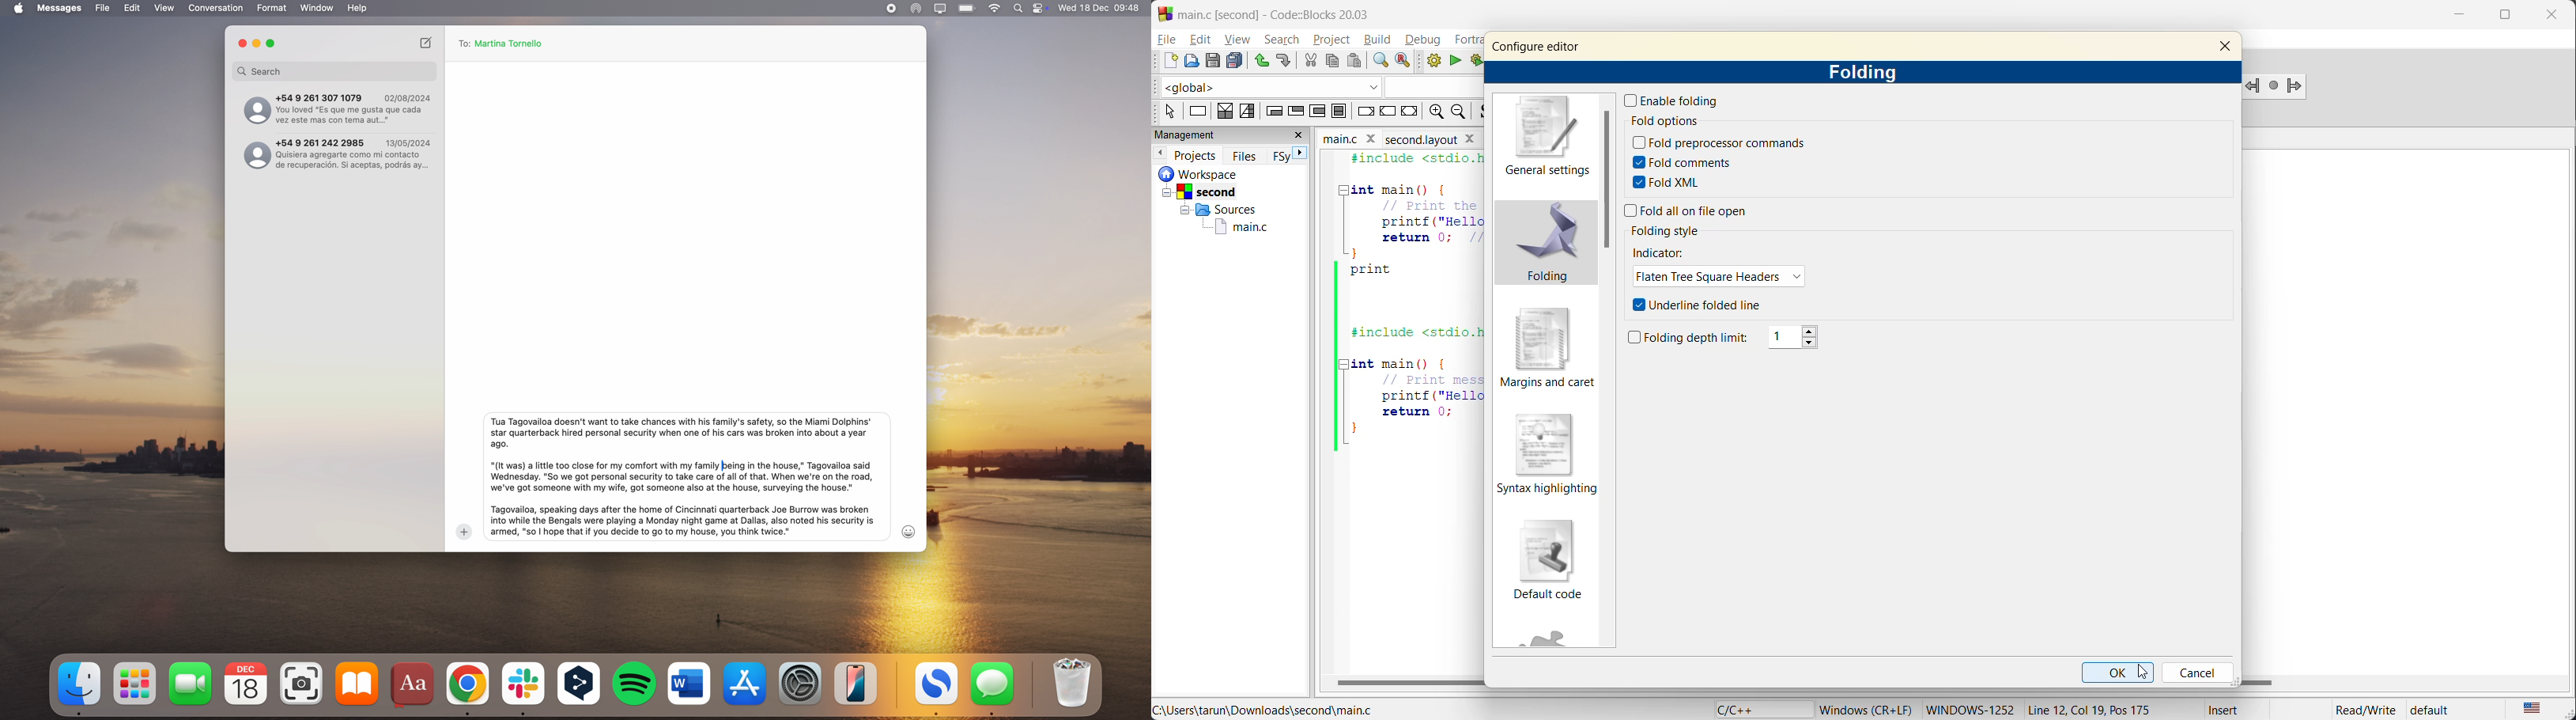 This screenshot has height=728, width=2576. Describe the element at coordinates (1331, 59) in the screenshot. I see `copy` at that location.